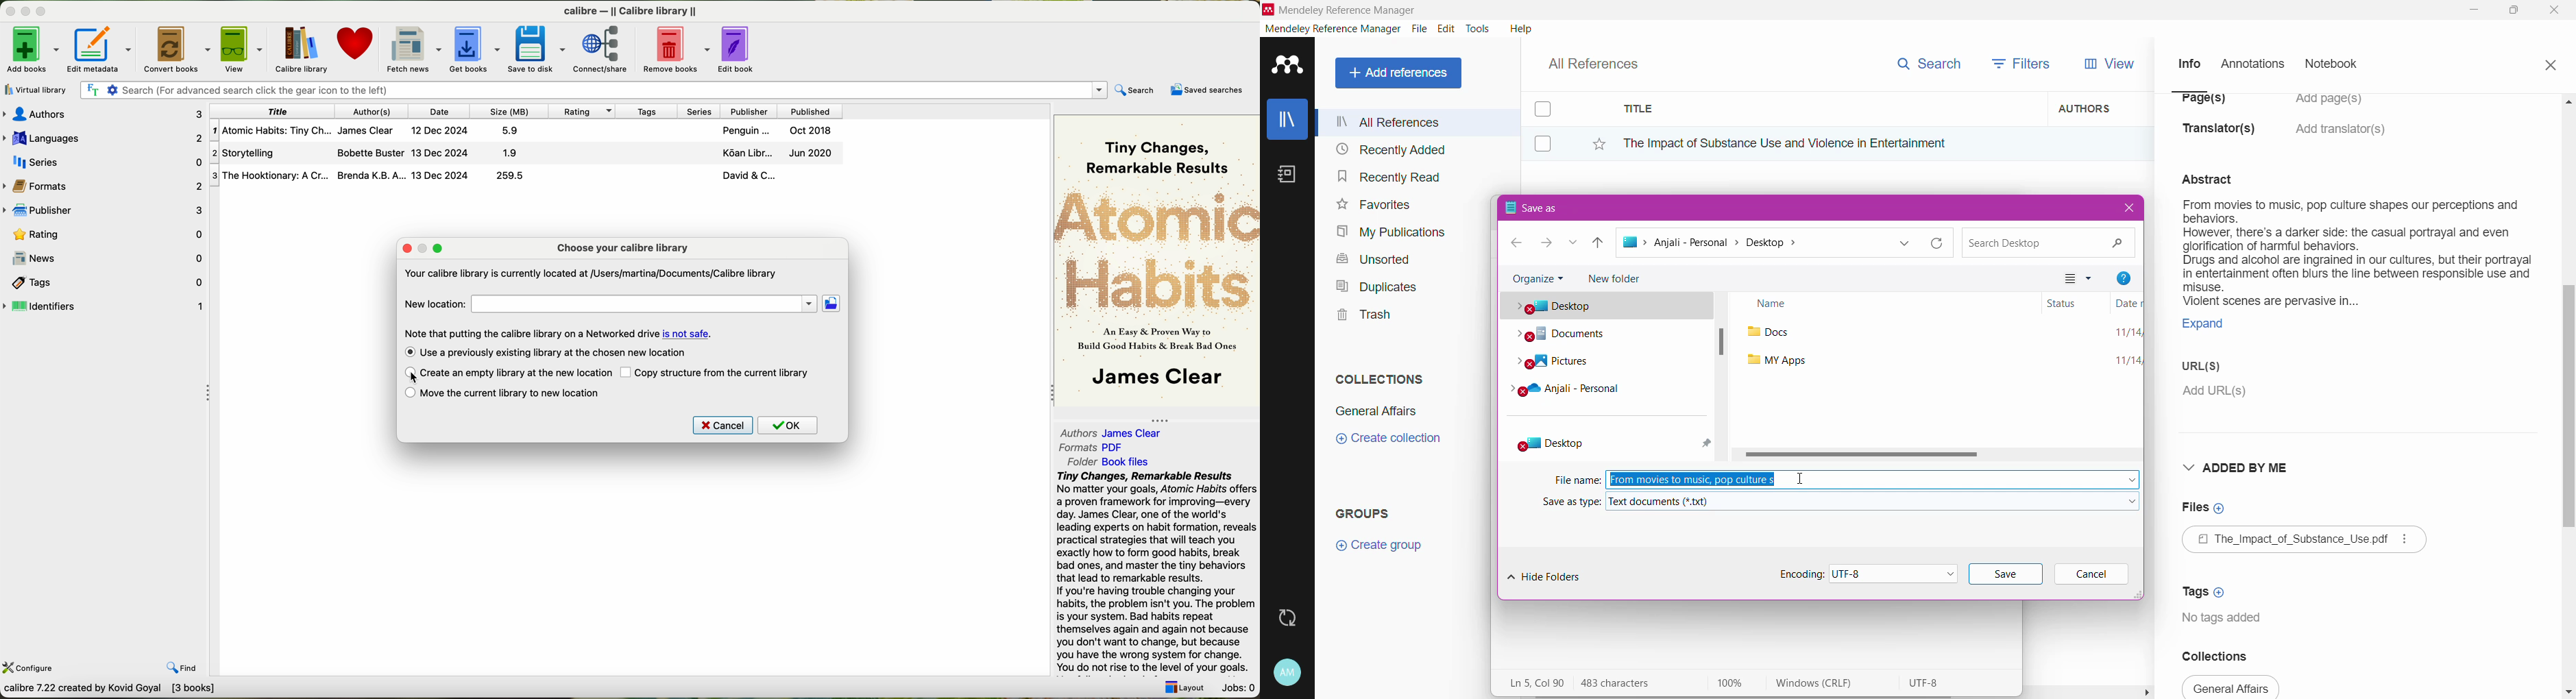 The image size is (2576, 700). Describe the element at coordinates (1479, 29) in the screenshot. I see `Tools` at that location.